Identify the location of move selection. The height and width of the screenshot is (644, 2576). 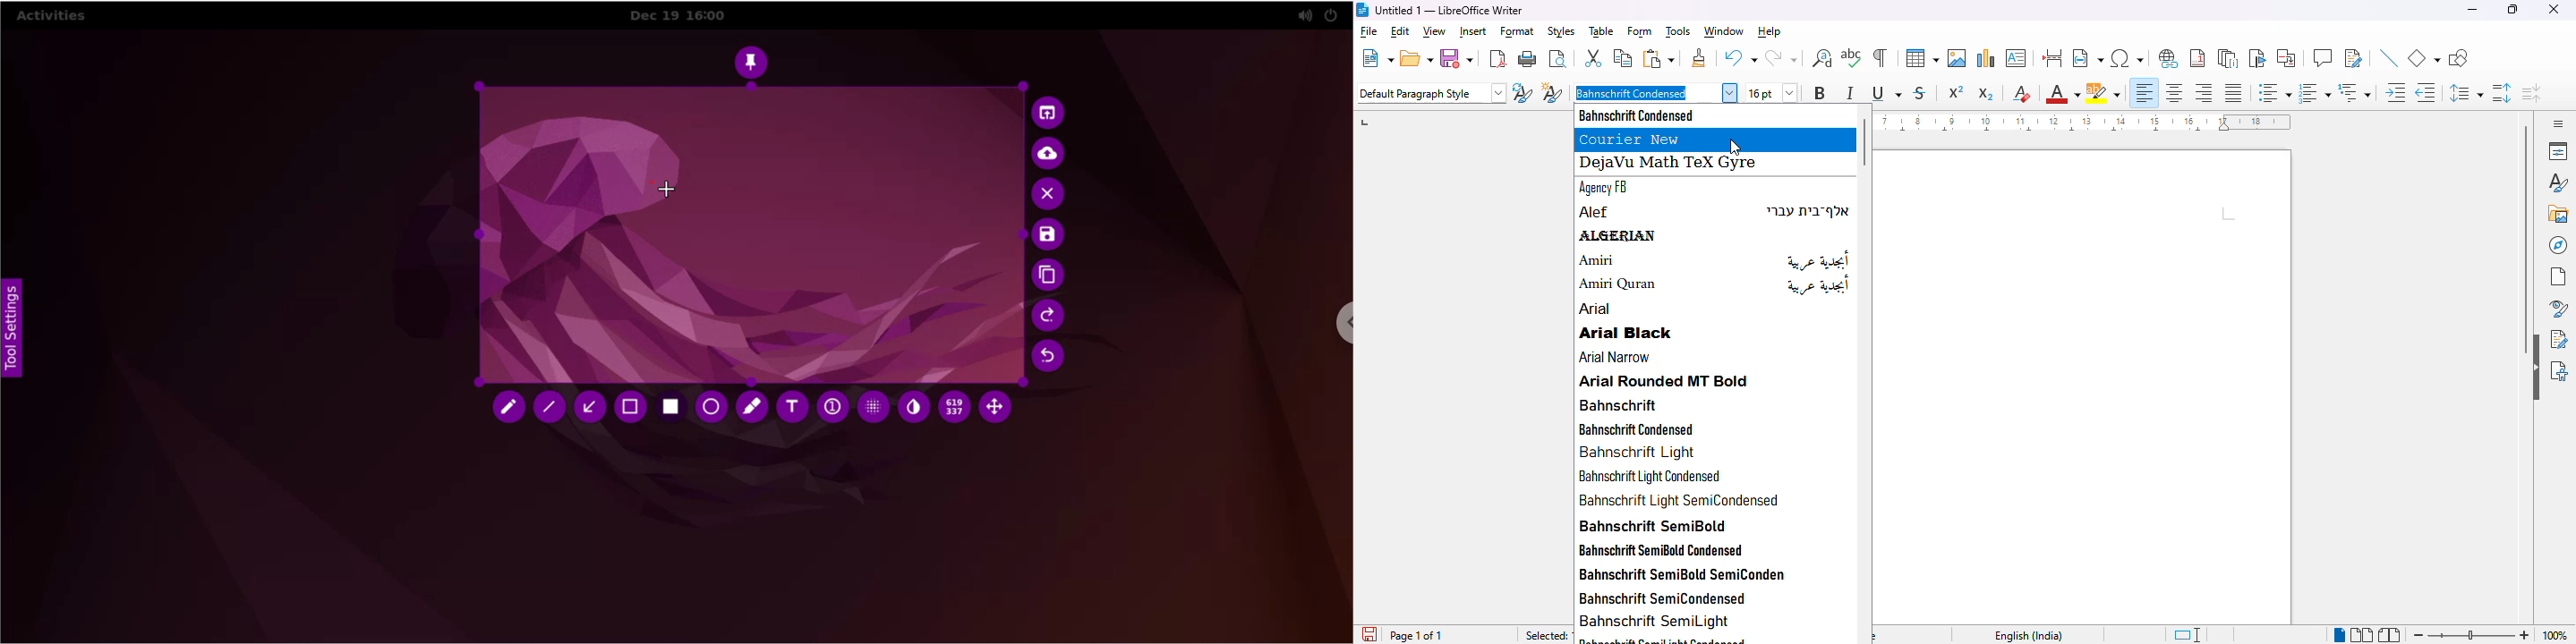
(1000, 409).